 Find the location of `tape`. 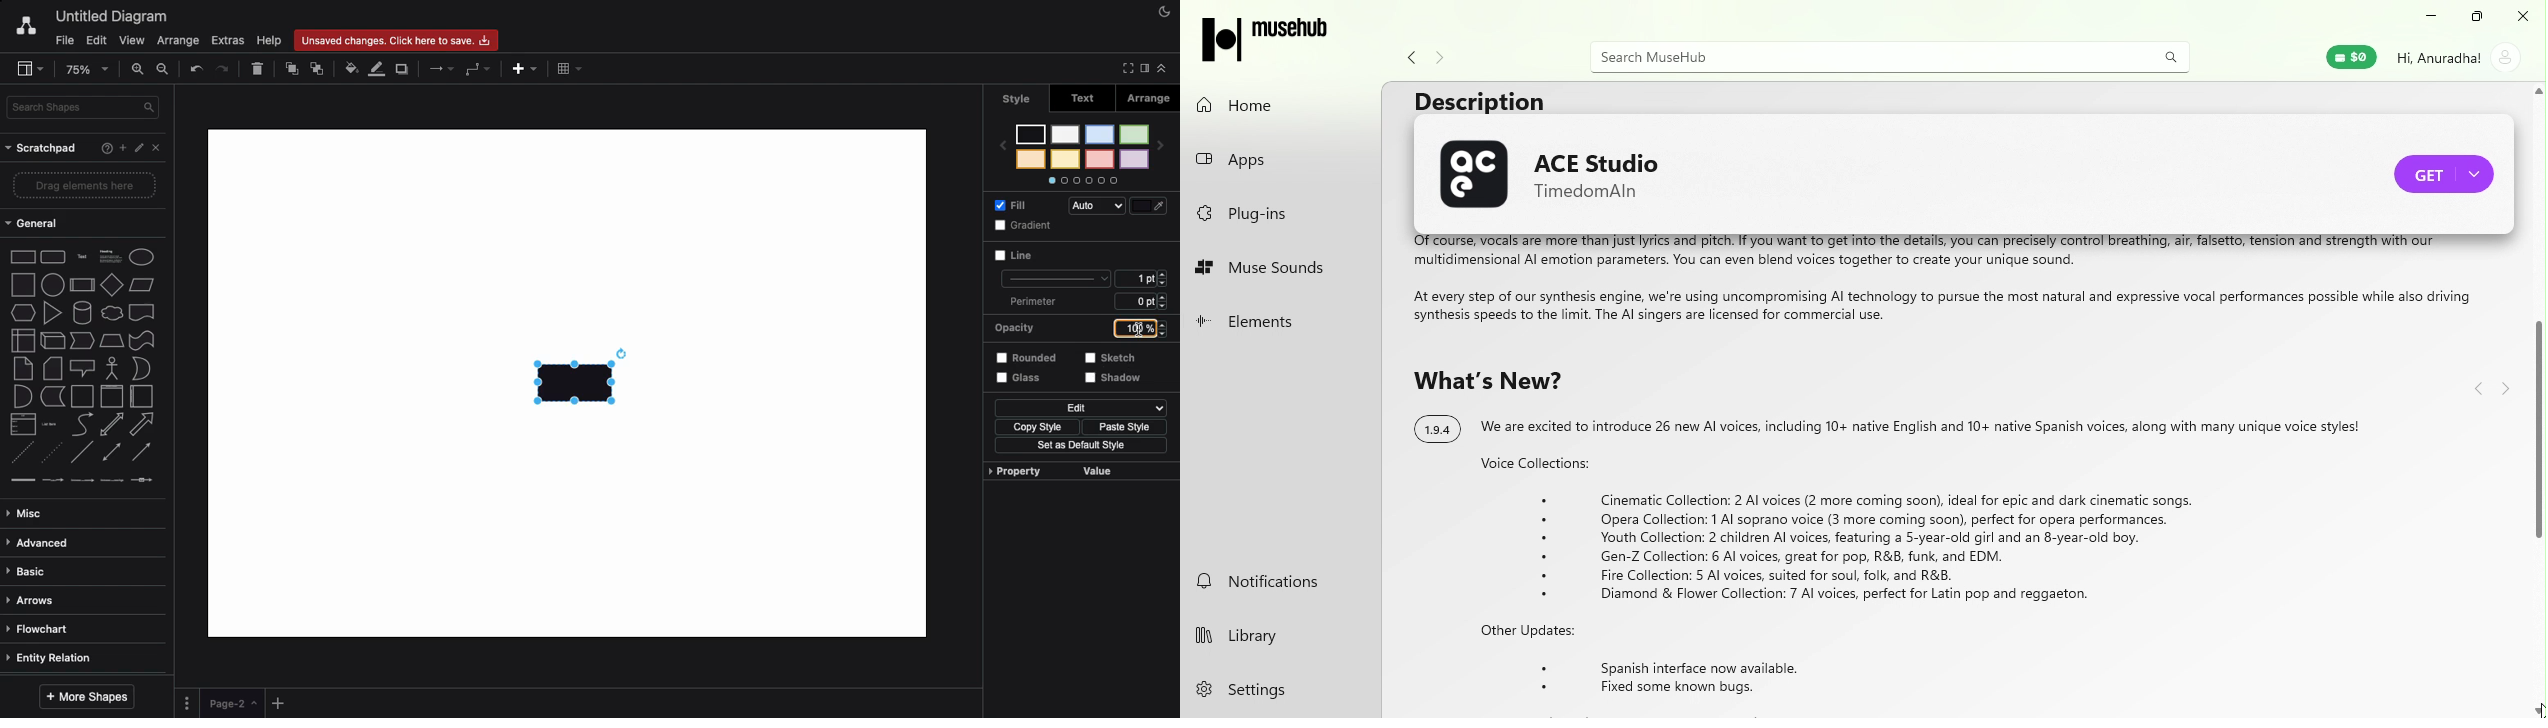

tape is located at coordinates (143, 339).